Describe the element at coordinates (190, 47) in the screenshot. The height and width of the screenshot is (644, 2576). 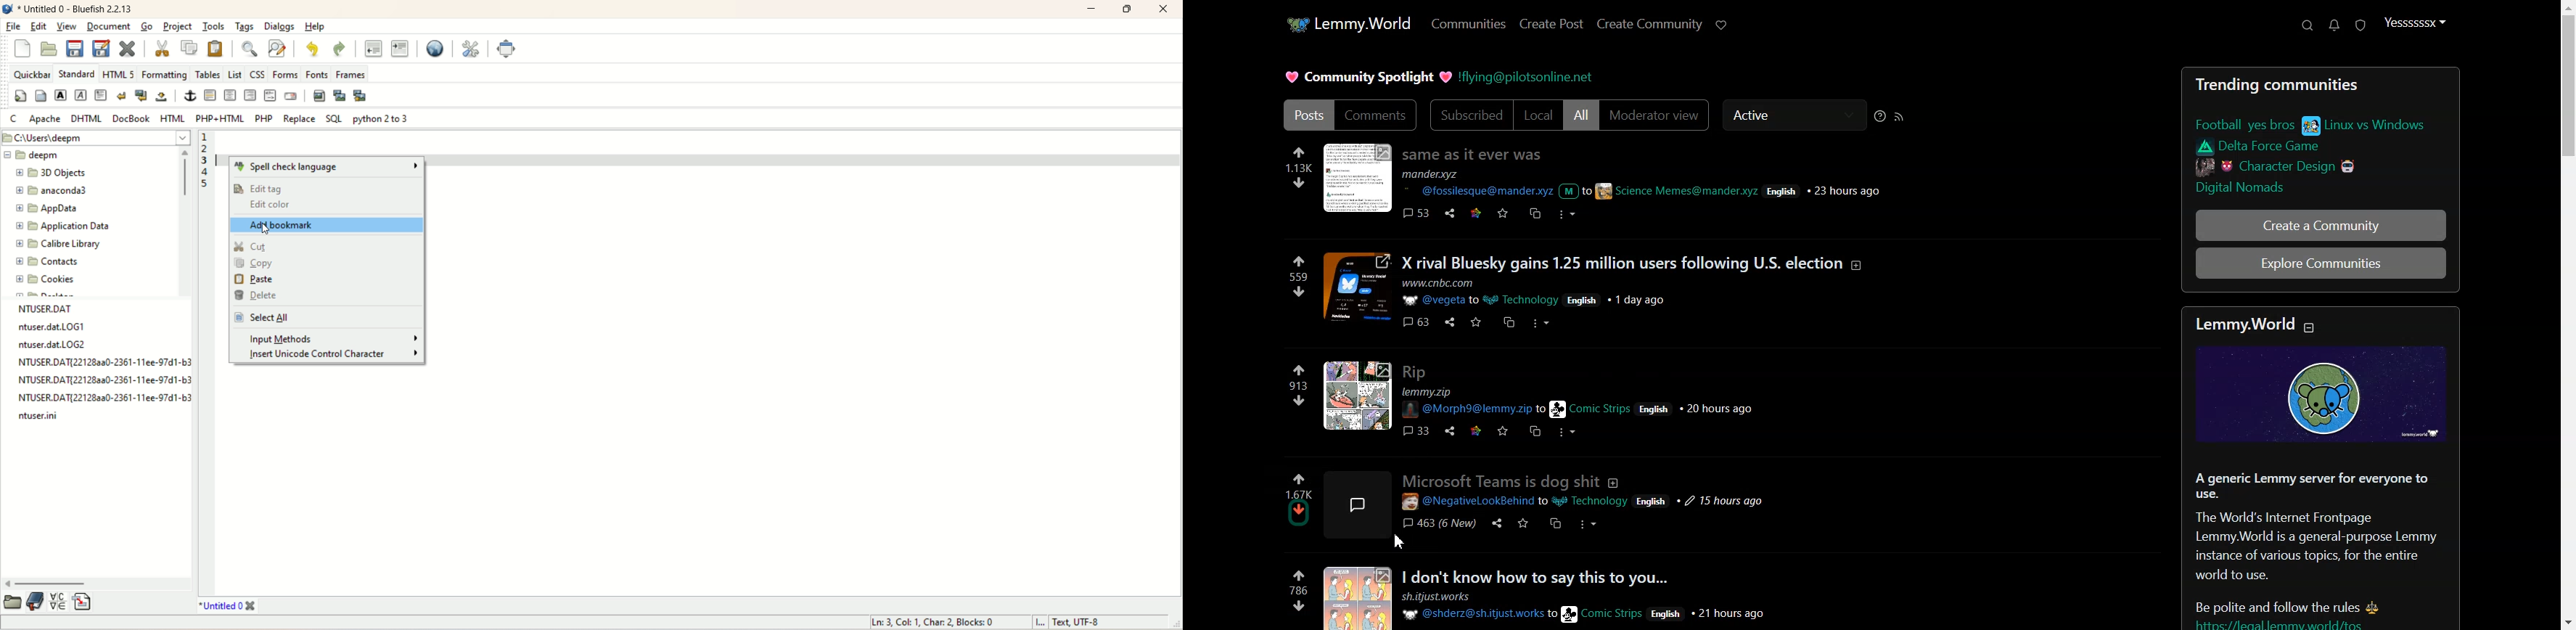
I see `copy` at that location.